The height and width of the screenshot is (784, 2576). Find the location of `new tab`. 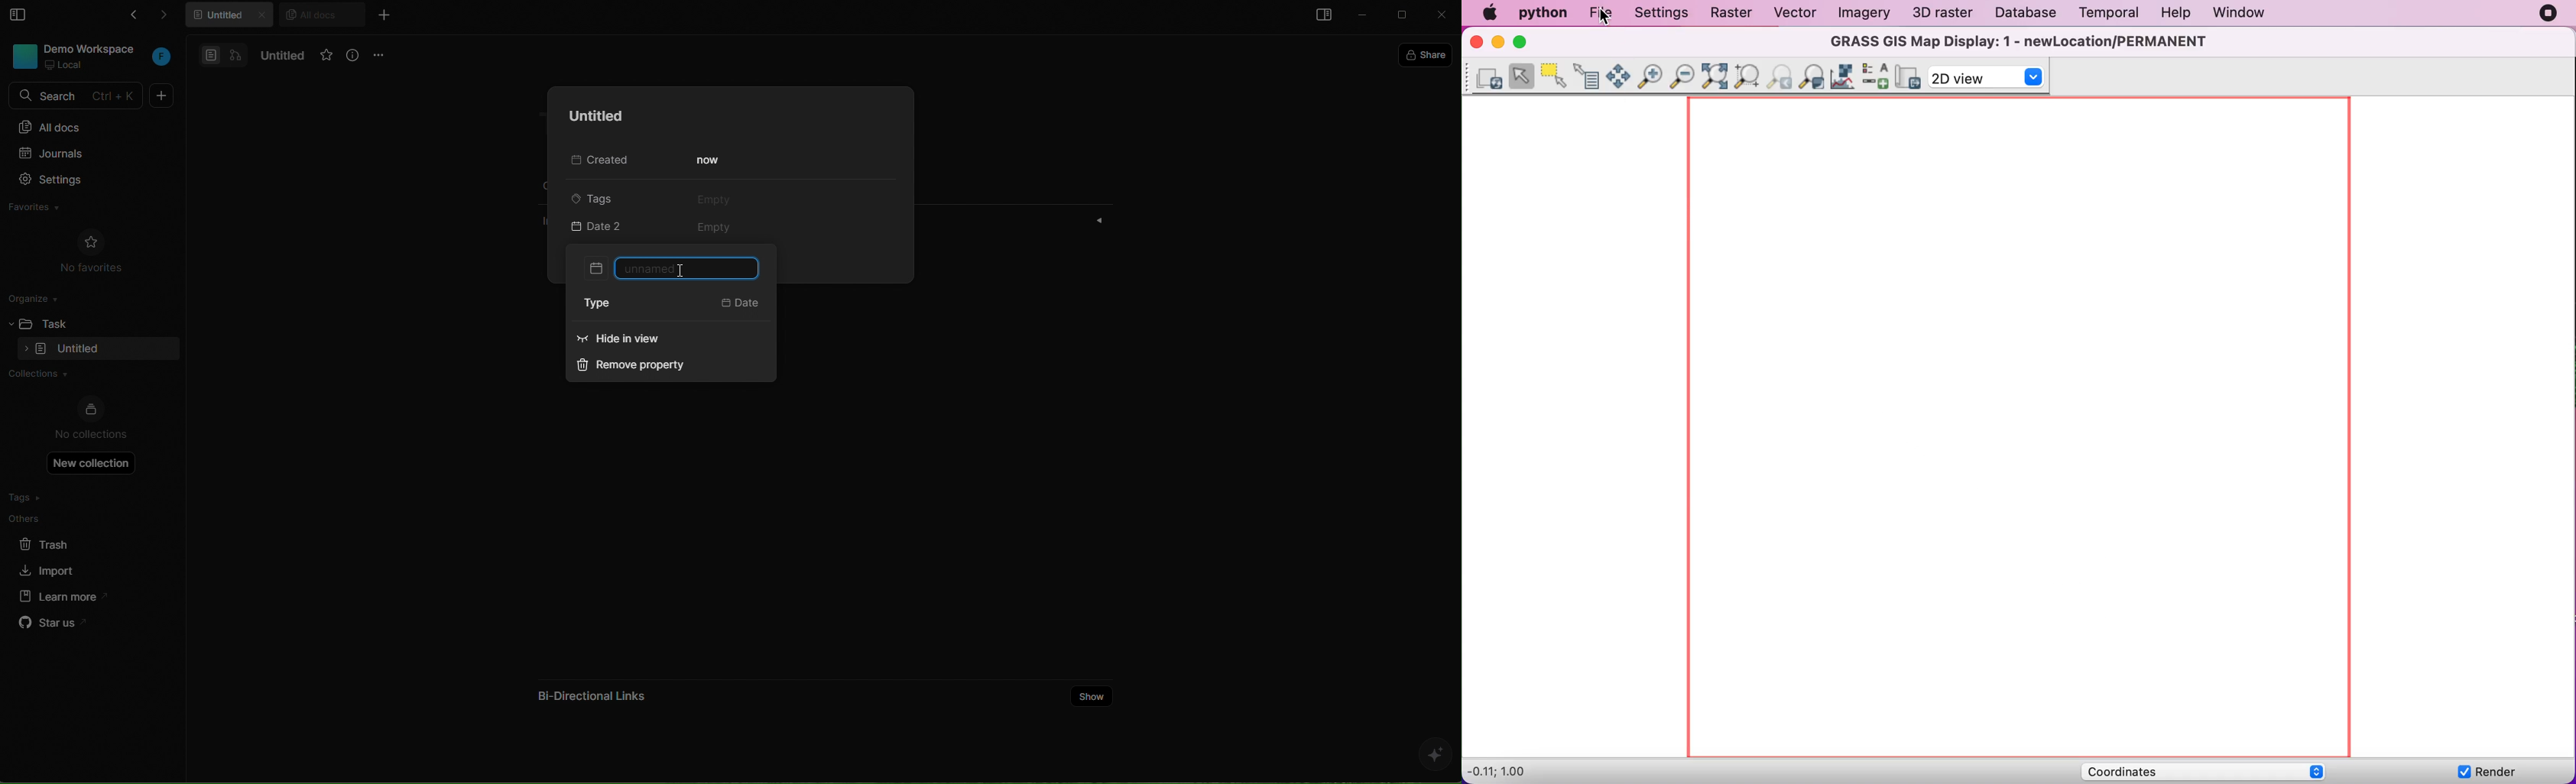

new tab is located at coordinates (383, 15).